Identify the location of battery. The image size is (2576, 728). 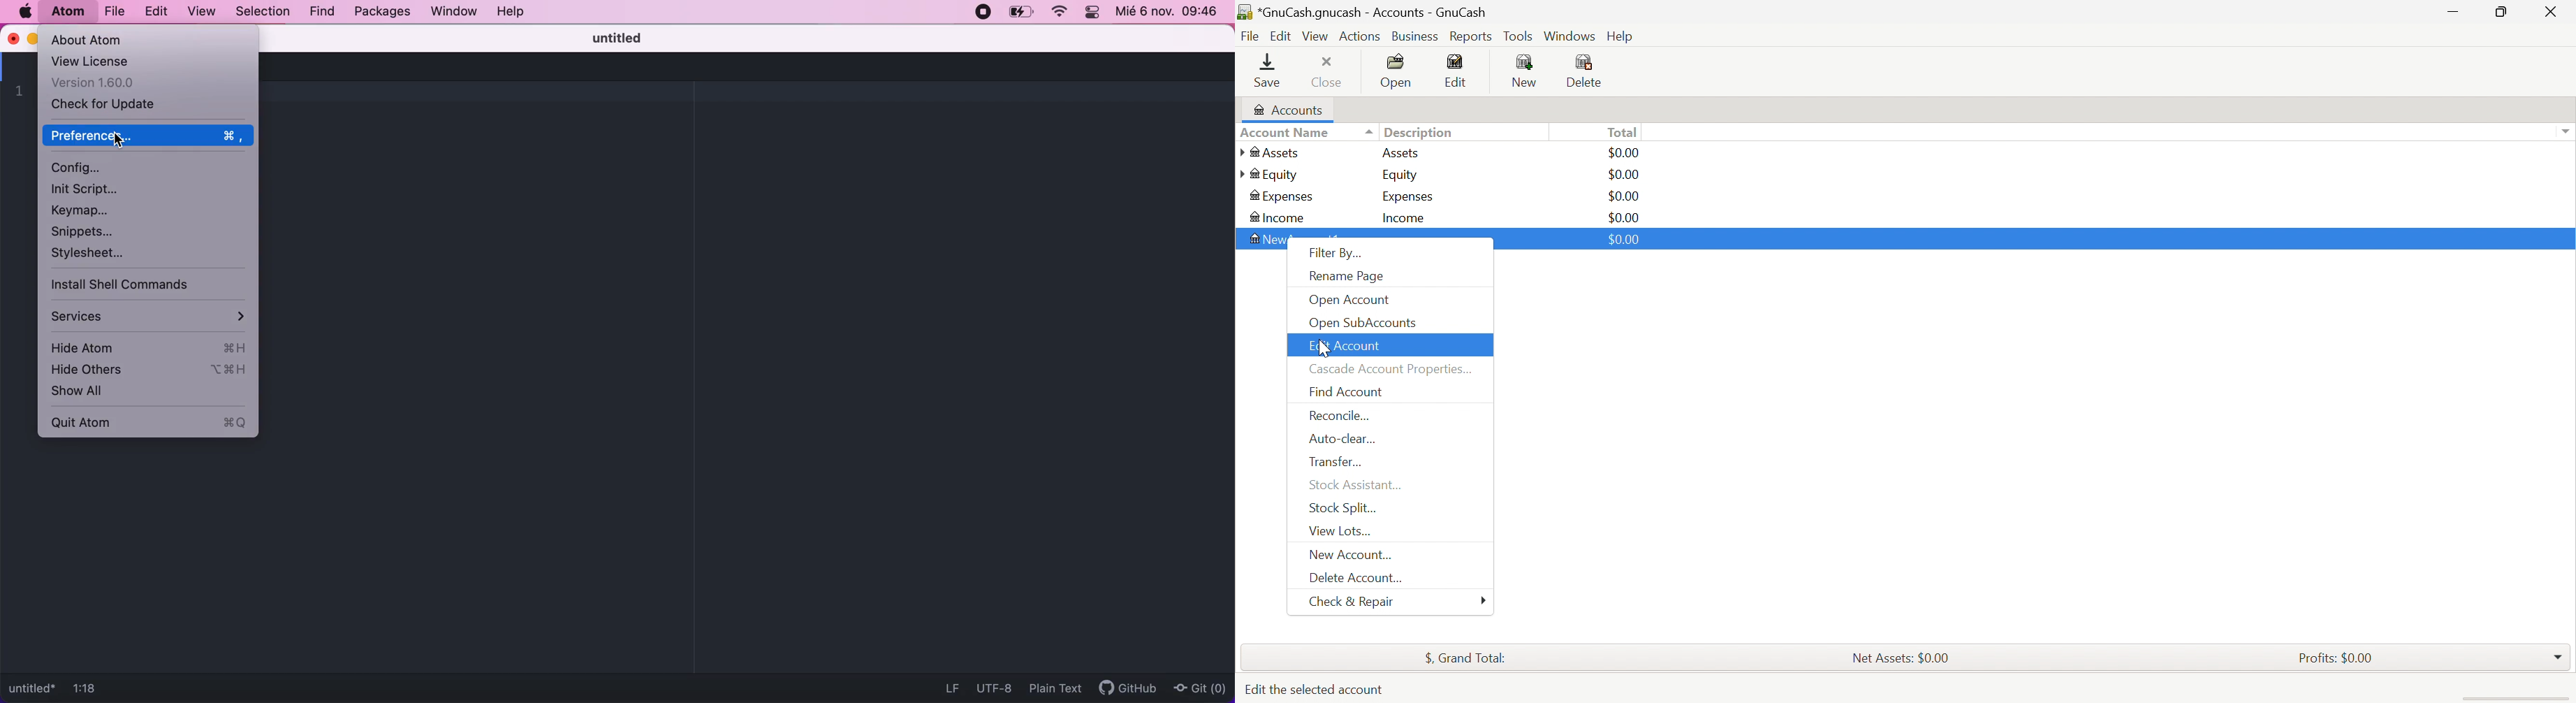
(1022, 12).